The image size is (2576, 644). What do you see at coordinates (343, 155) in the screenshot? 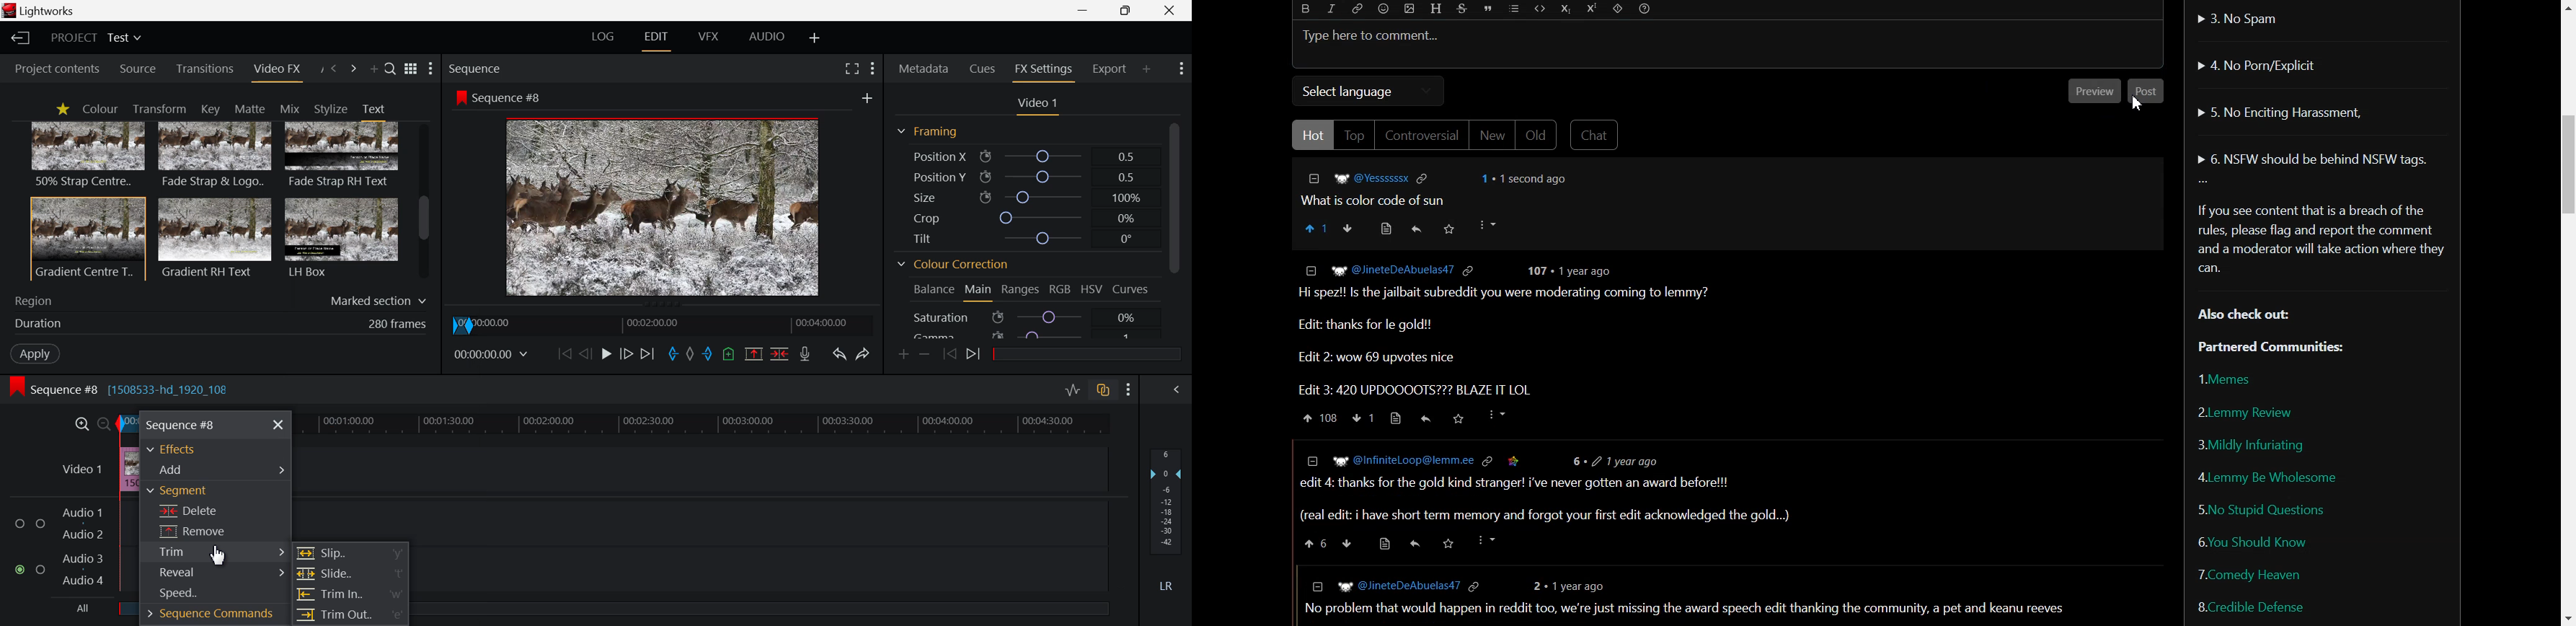
I see `Fade Strap RH Text` at bounding box center [343, 155].